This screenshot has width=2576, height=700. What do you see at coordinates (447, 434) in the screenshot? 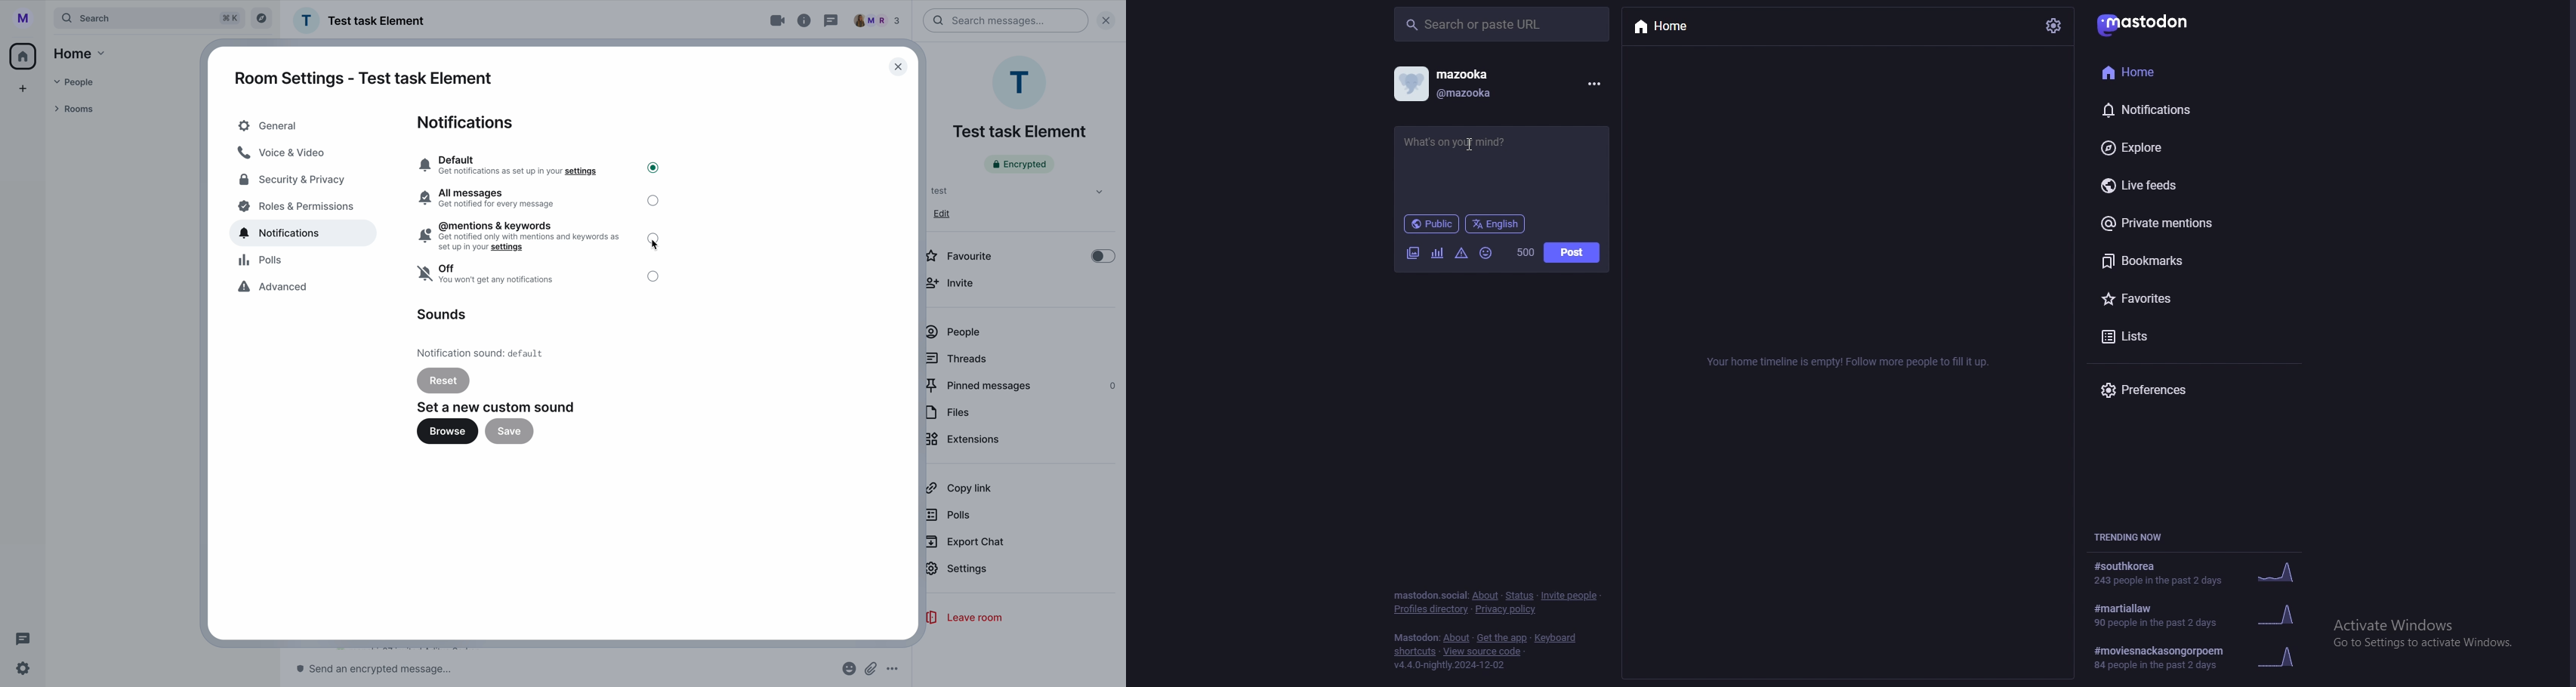
I see `browse button` at bounding box center [447, 434].